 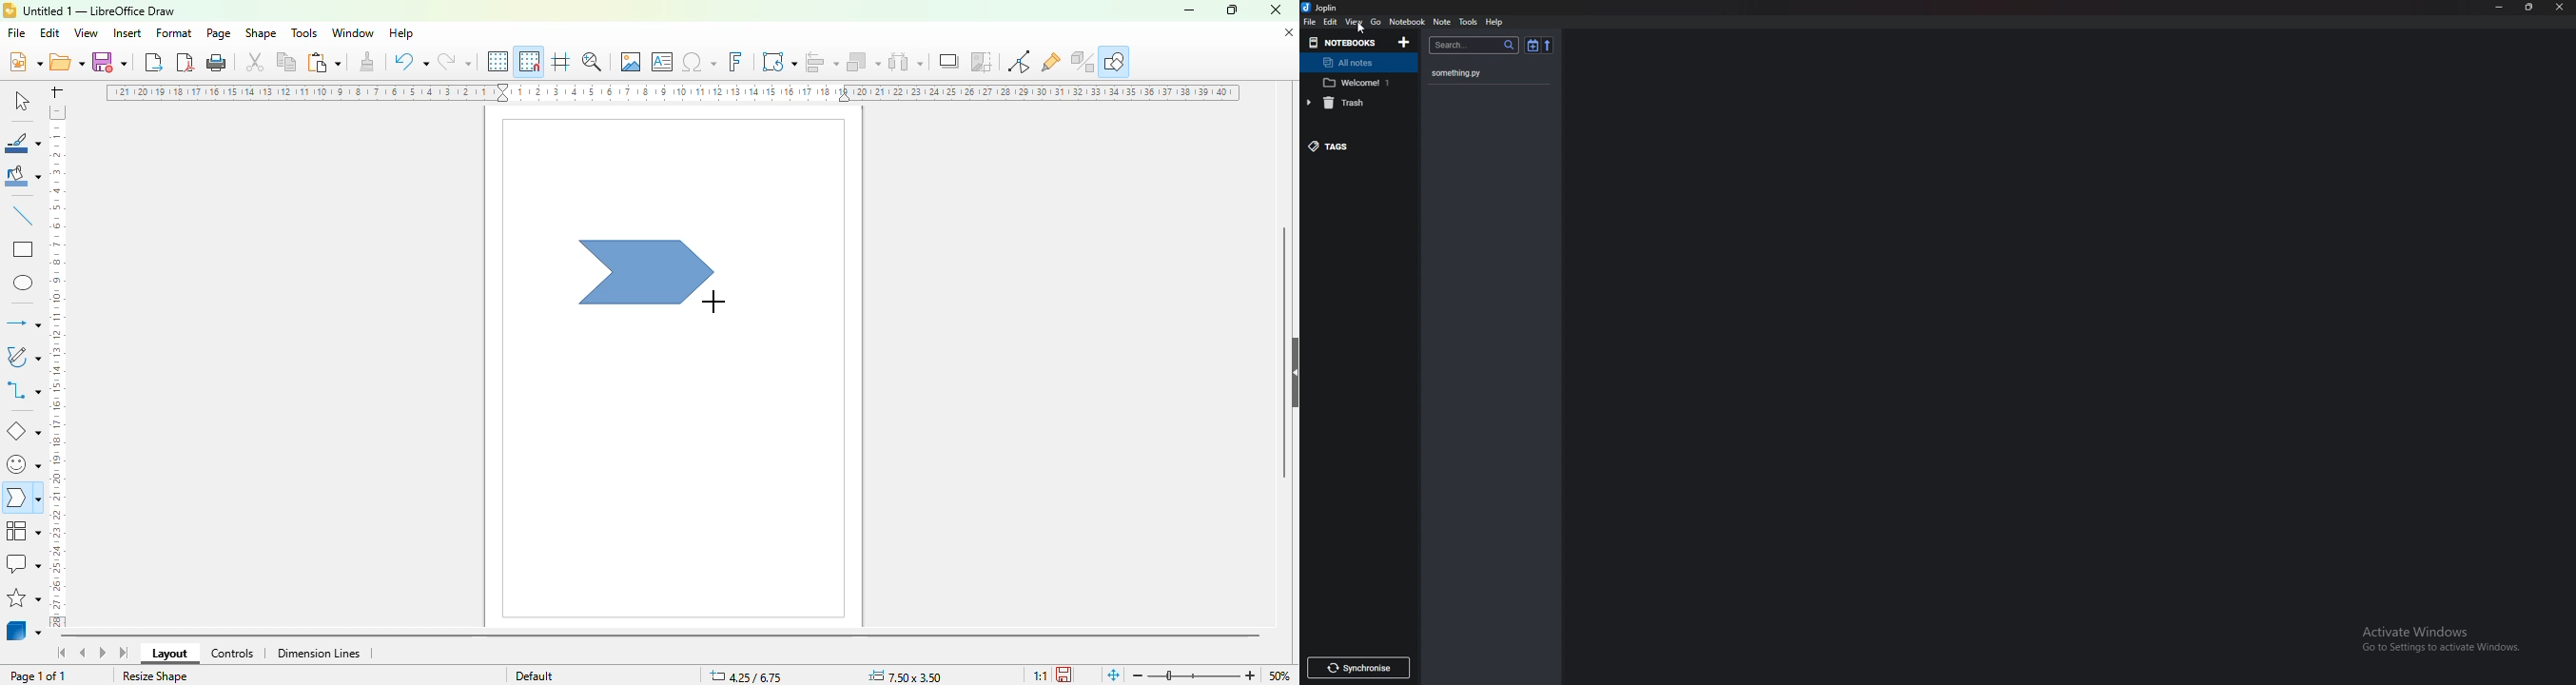 What do you see at coordinates (323, 62) in the screenshot?
I see `paste` at bounding box center [323, 62].